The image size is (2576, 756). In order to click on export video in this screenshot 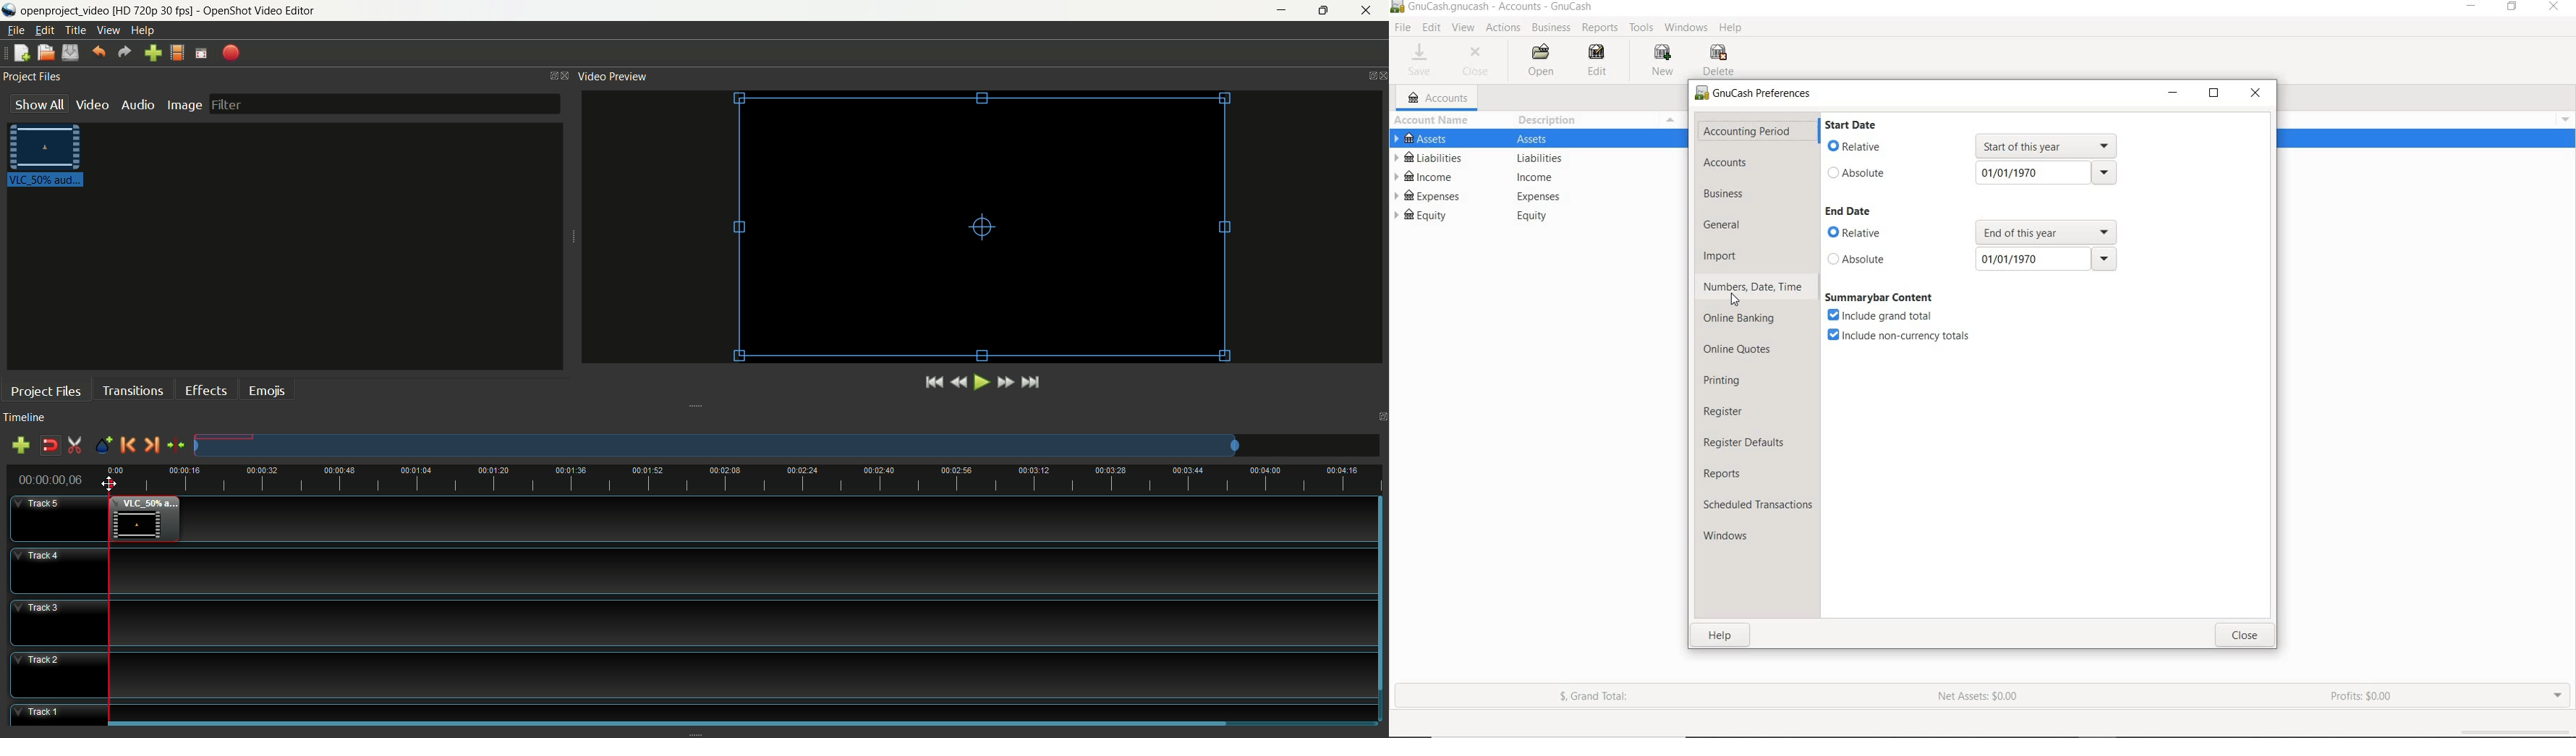, I will do `click(232, 52)`.